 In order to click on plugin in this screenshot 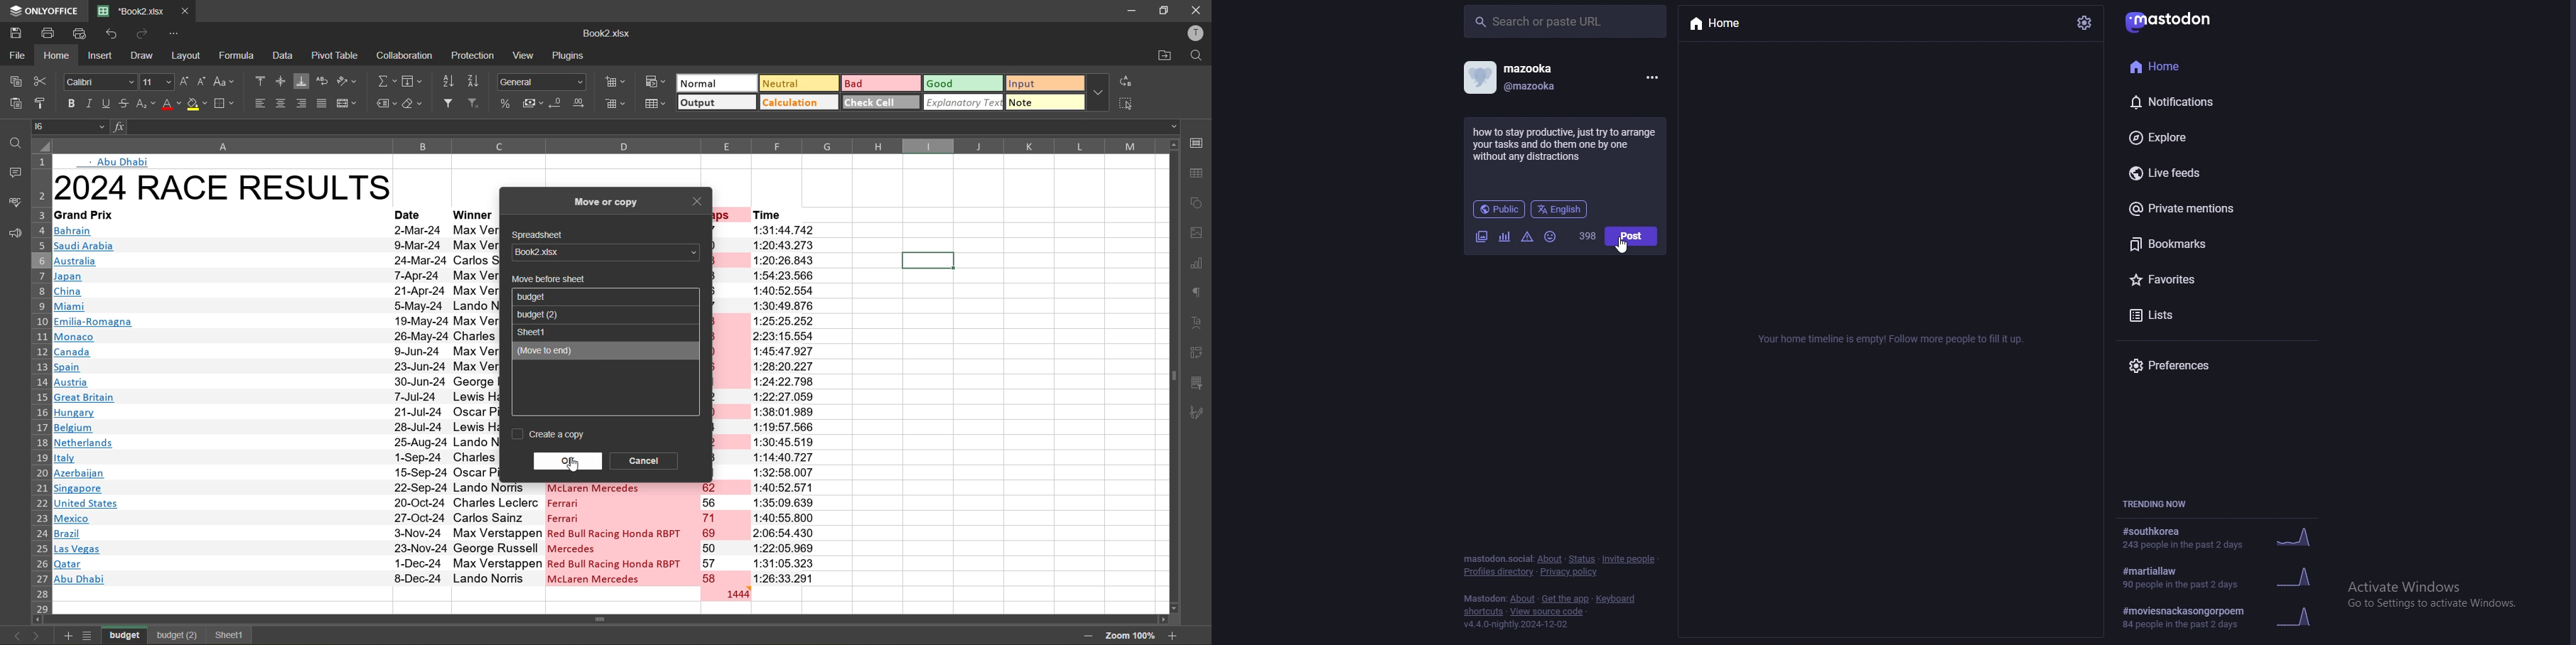, I will do `click(573, 58)`.